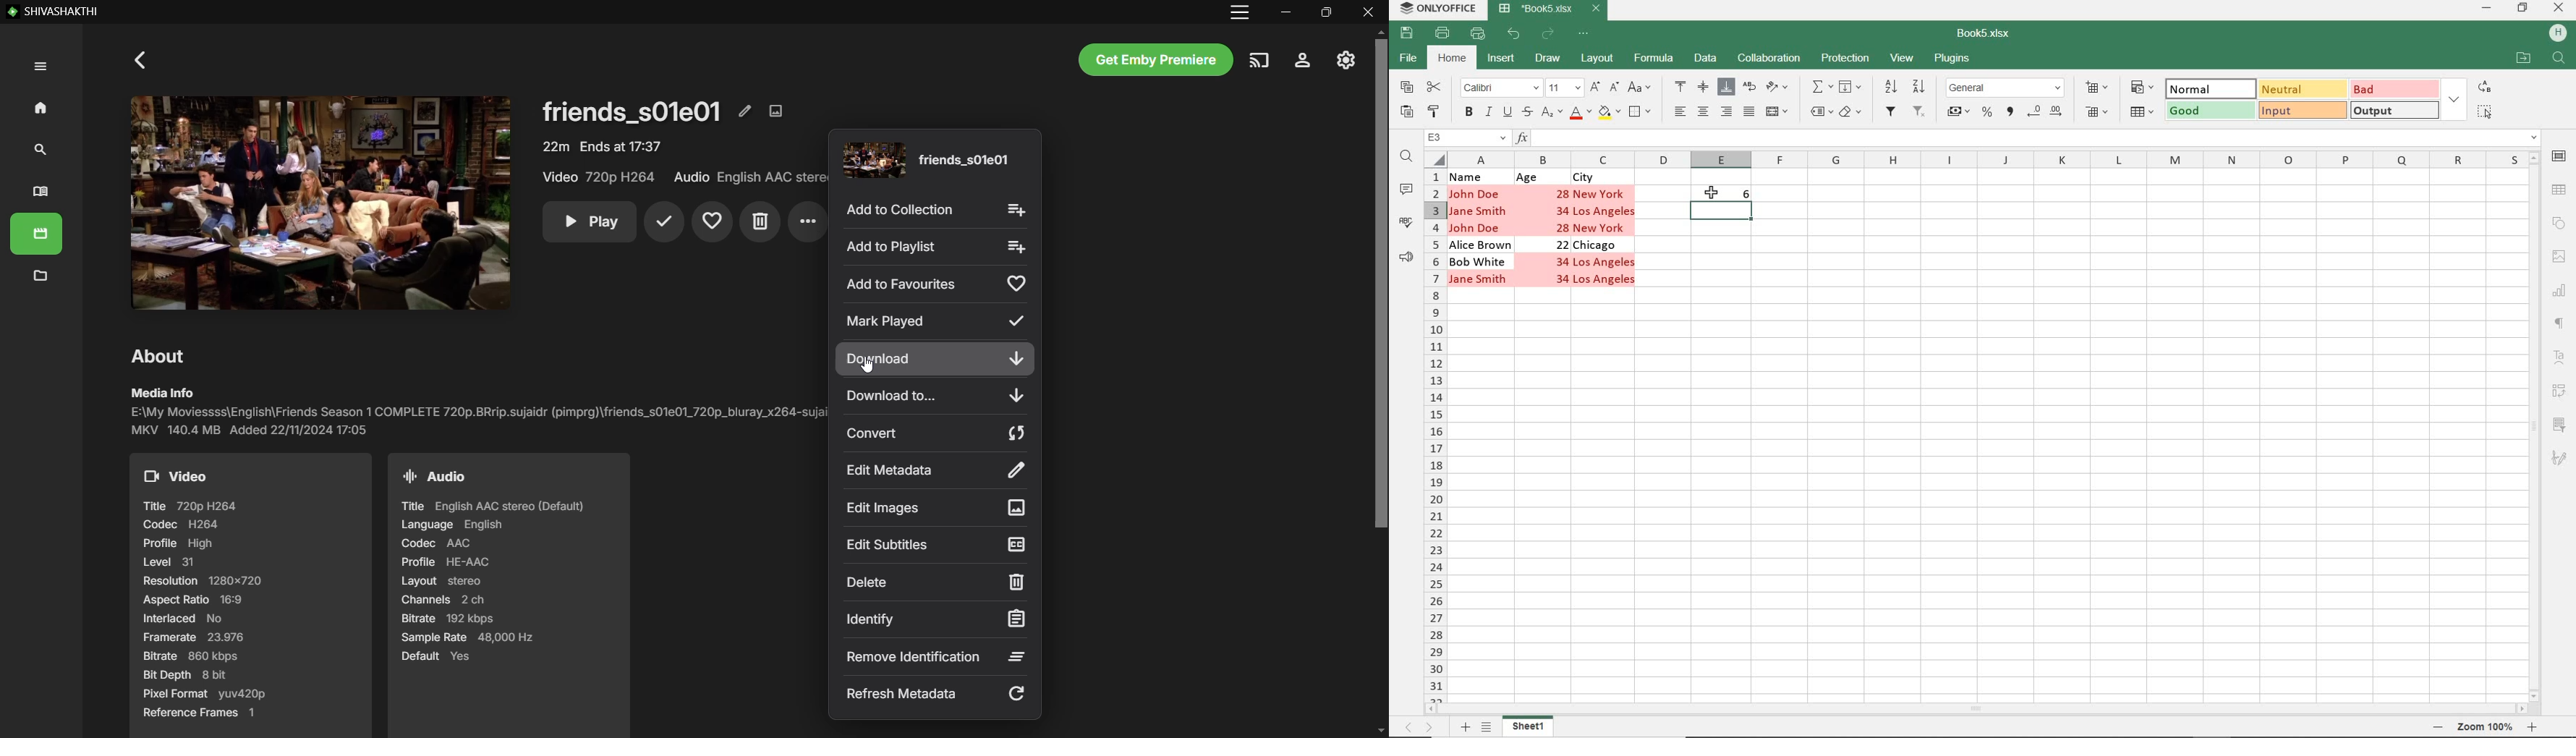  I want to click on ROWS, so click(1435, 436).